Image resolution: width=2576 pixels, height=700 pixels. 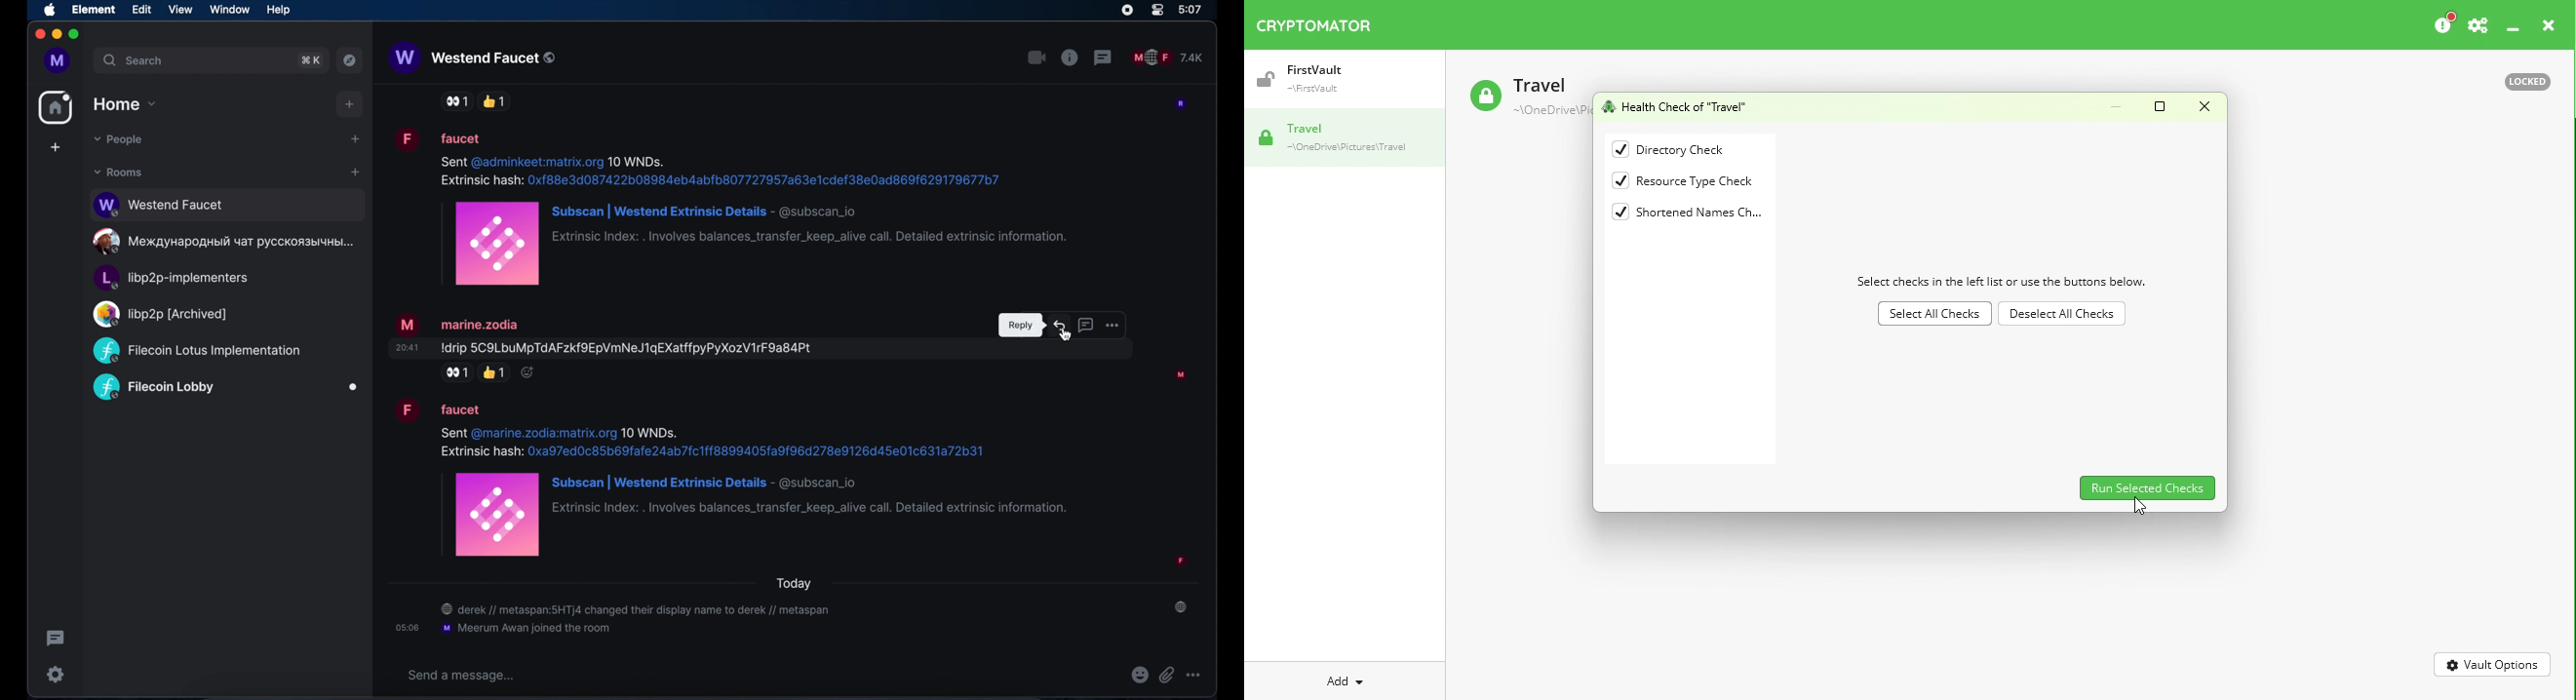 What do you see at coordinates (1167, 675) in the screenshot?
I see `attach file` at bounding box center [1167, 675].